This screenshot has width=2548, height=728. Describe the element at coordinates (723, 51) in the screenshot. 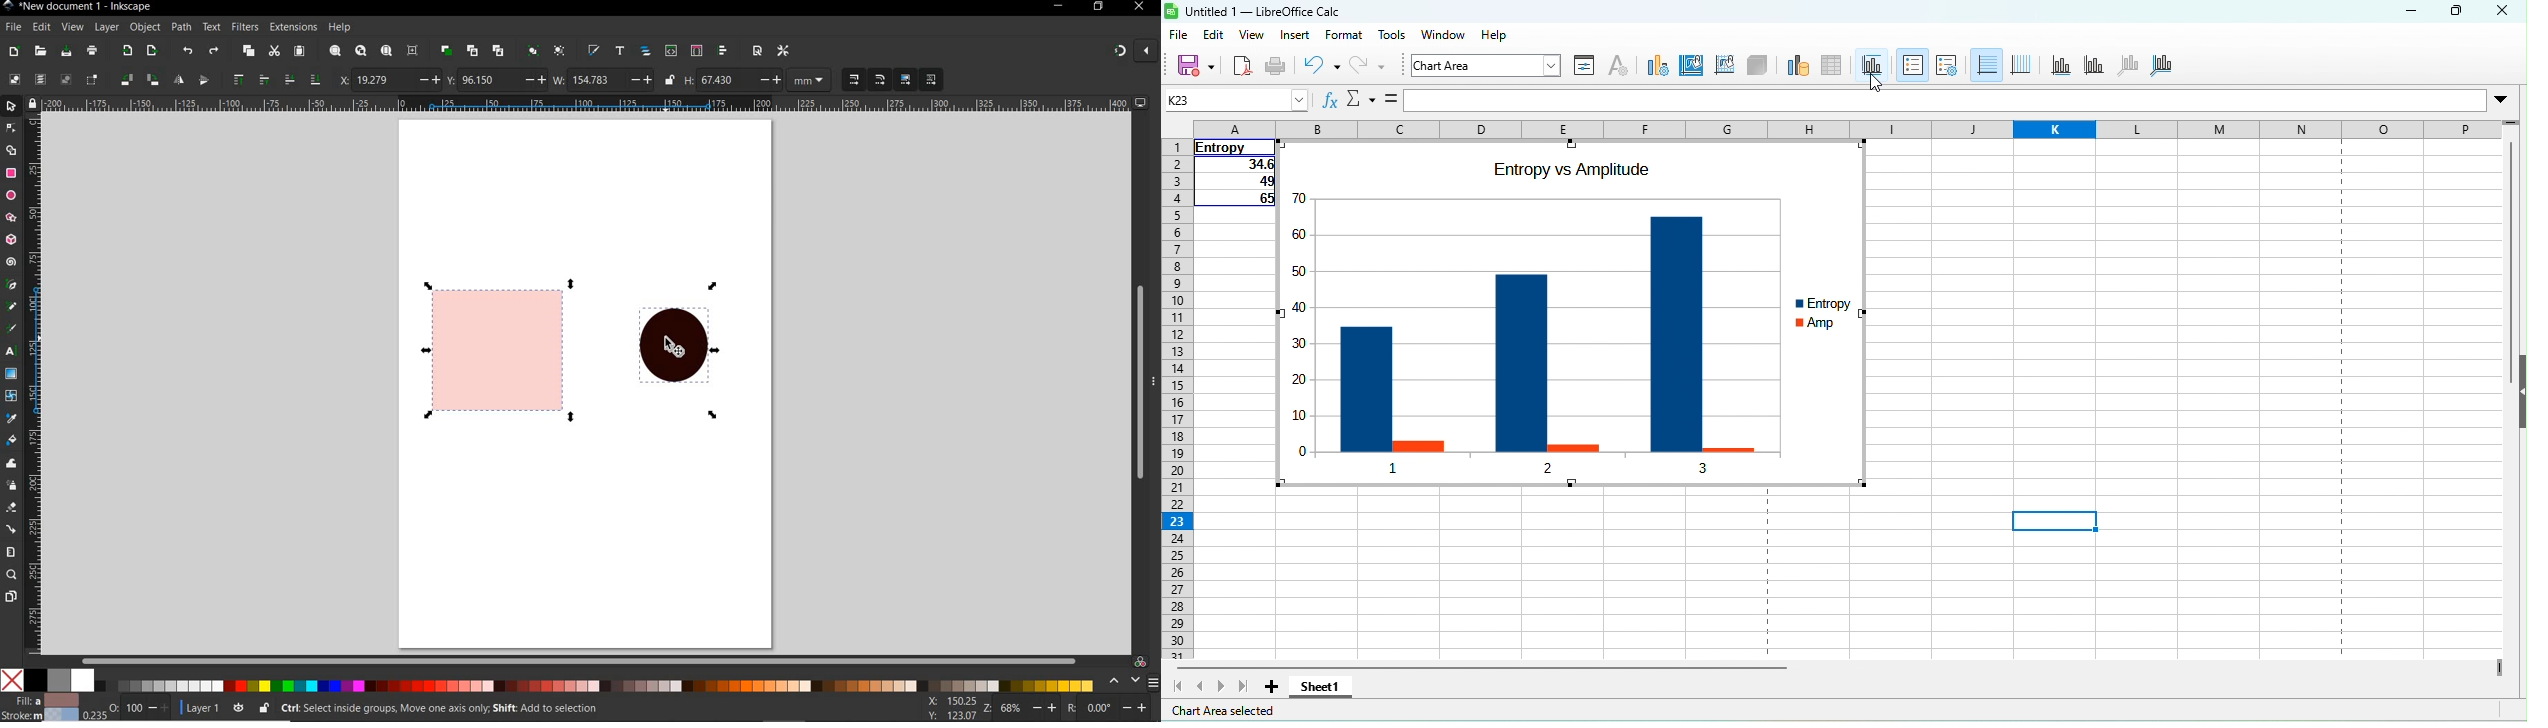

I see `open align and distribu` at that location.